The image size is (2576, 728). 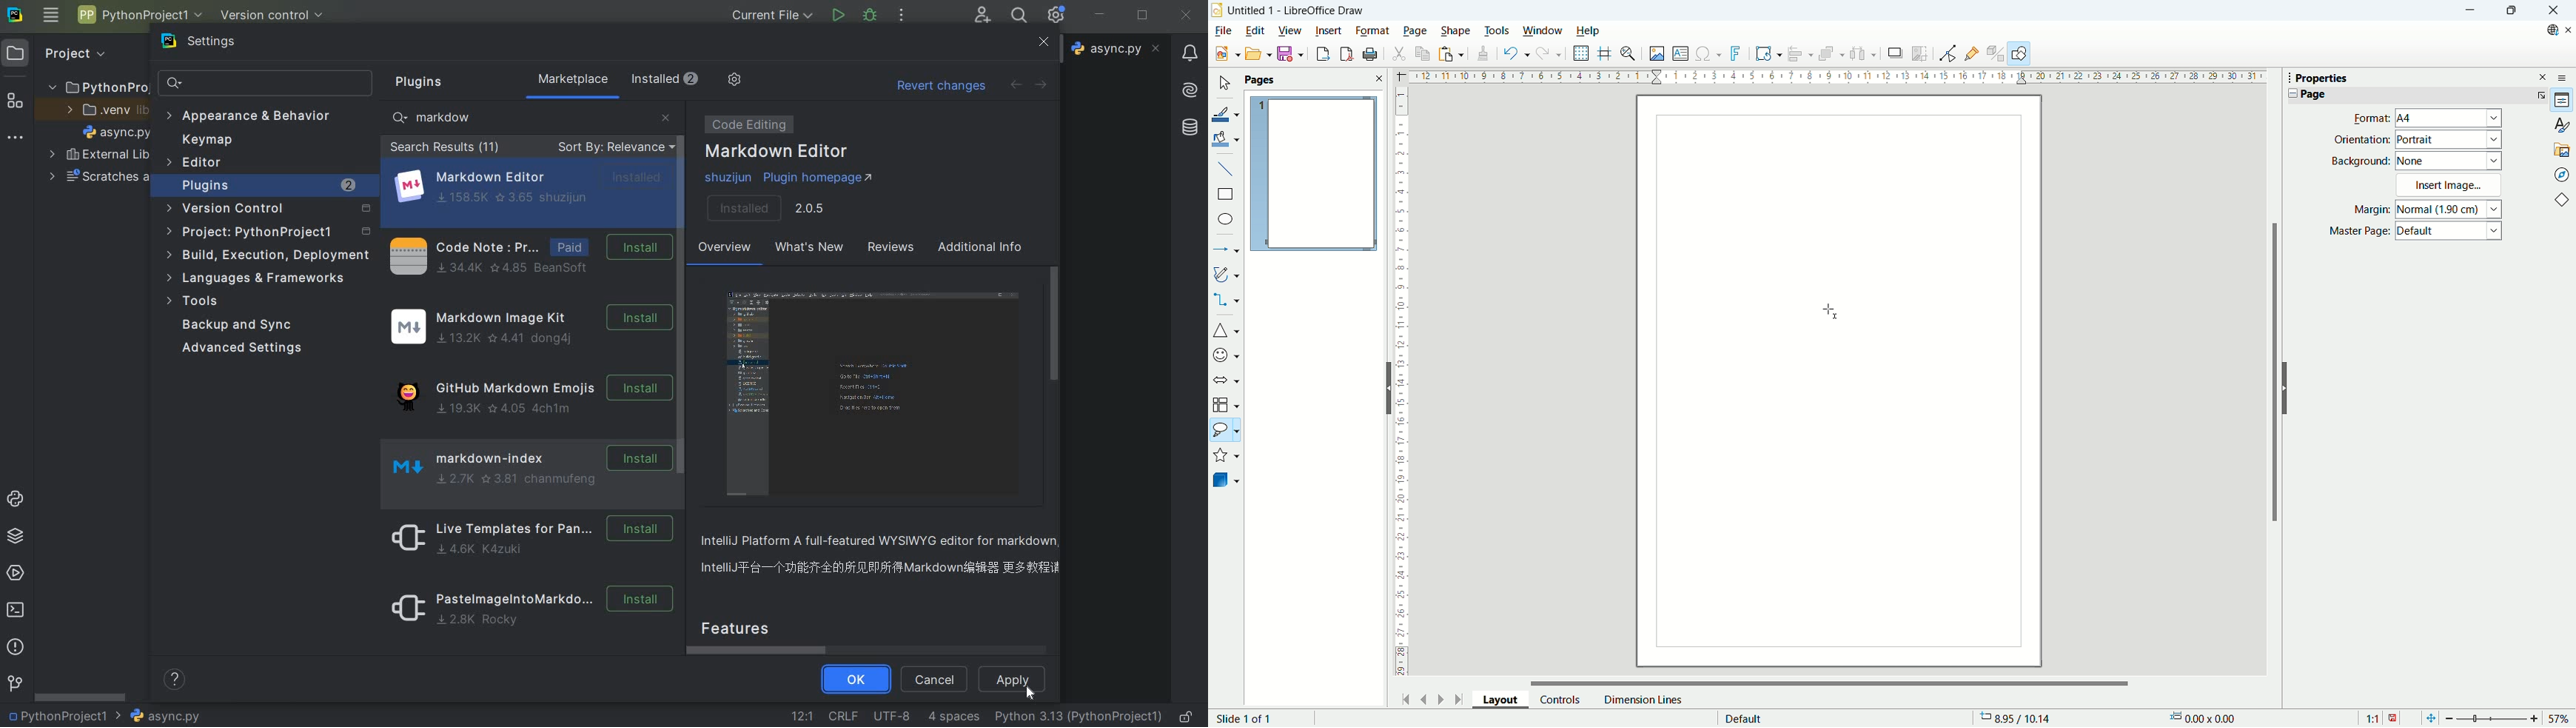 What do you see at coordinates (2290, 93) in the screenshot?
I see `Collapse` at bounding box center [2290, 93].